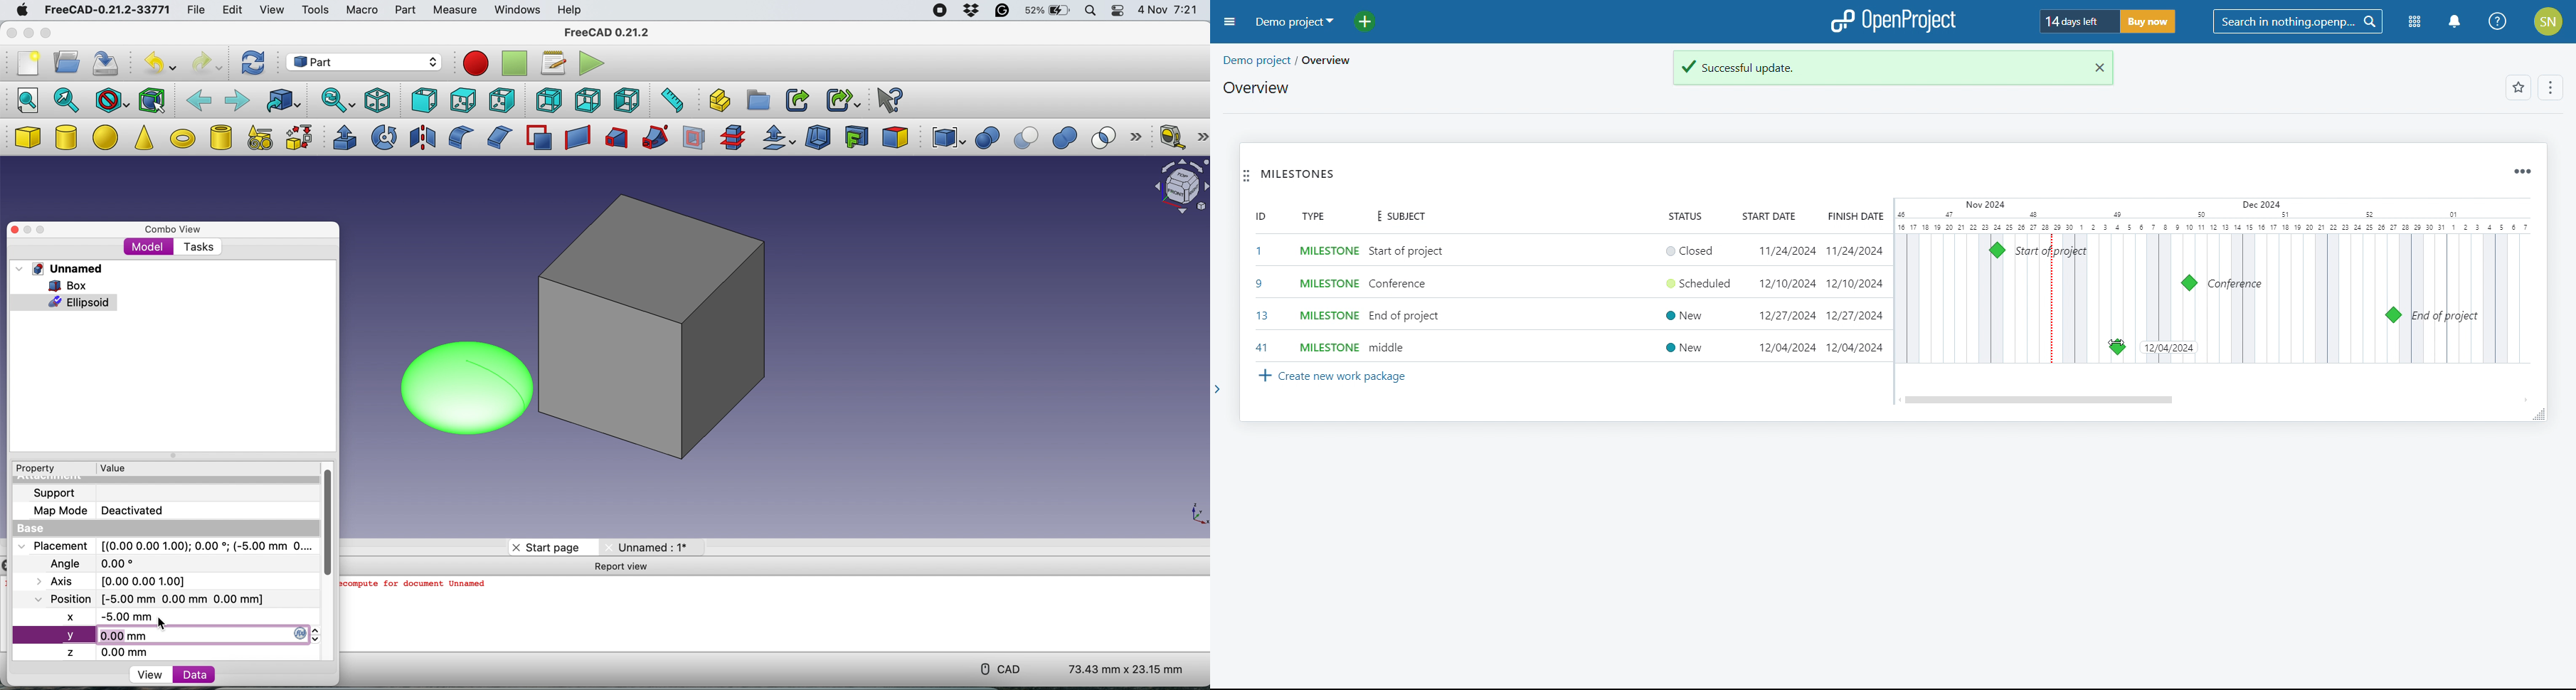  Describe the element at coordinates (888, 99) in the screenshot. I see `What's this?` at that location.